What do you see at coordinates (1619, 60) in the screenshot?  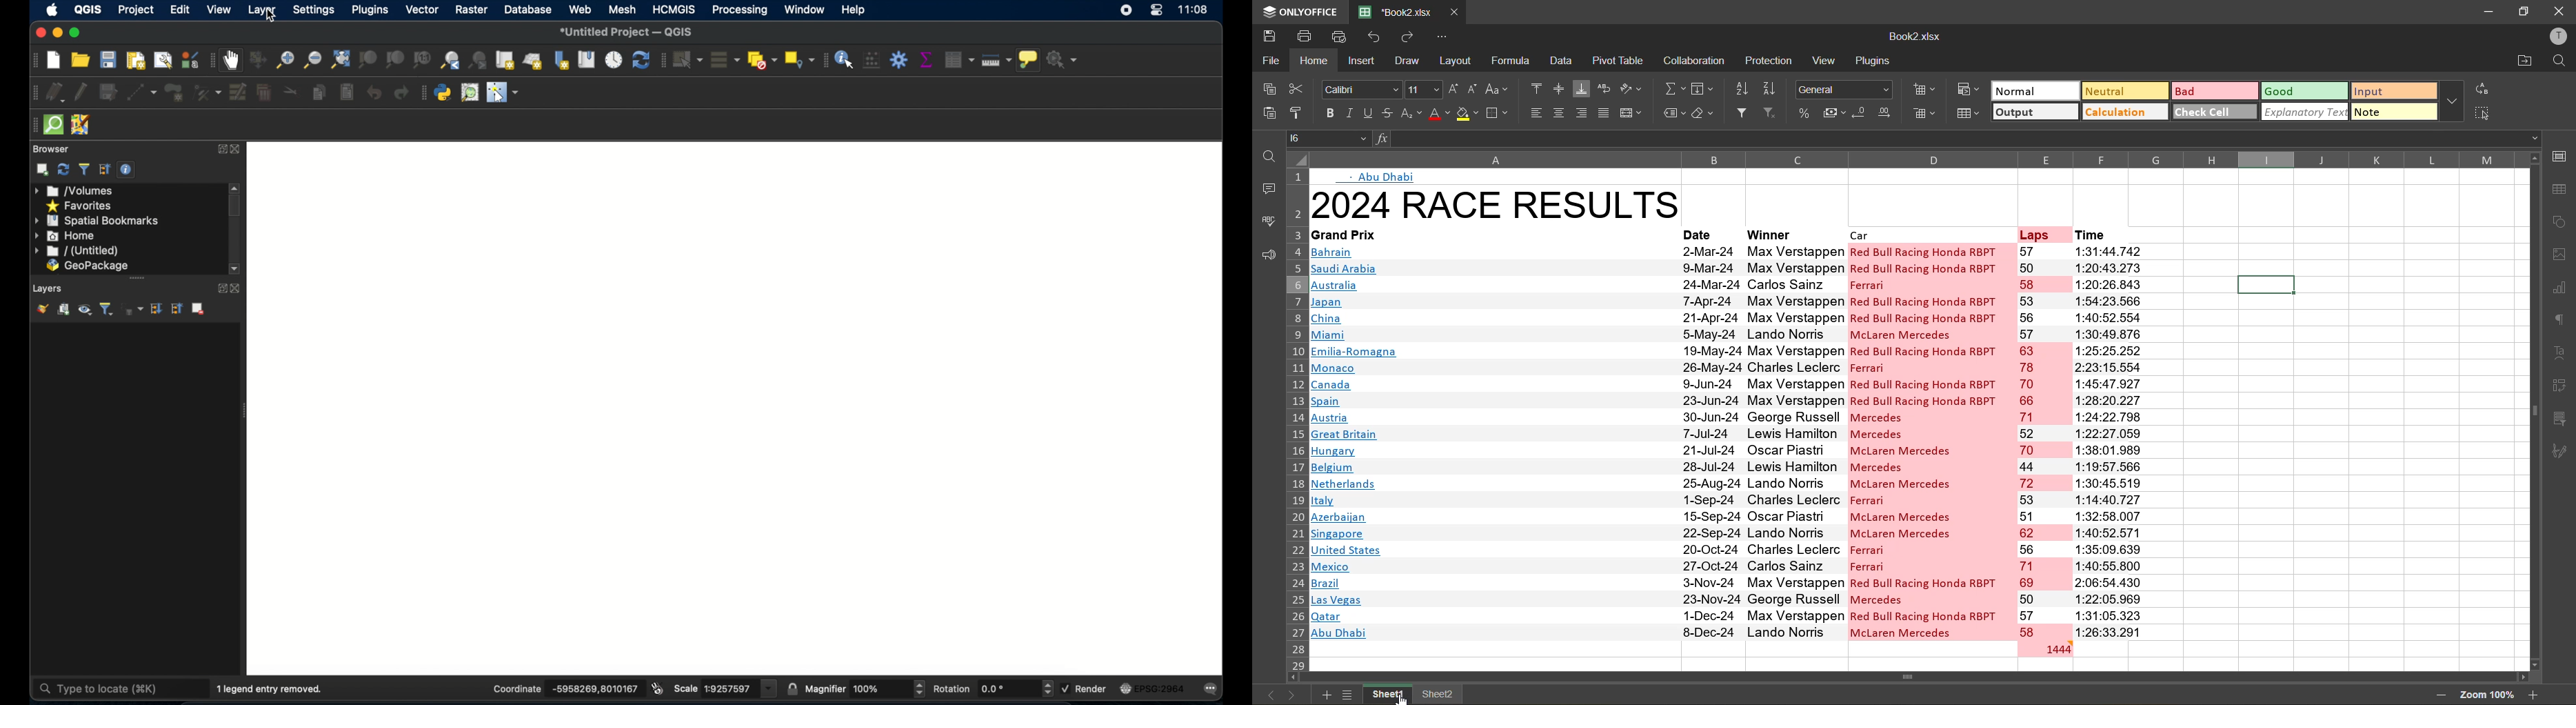 I see `pivot table` at bounding box center [1619, 60].